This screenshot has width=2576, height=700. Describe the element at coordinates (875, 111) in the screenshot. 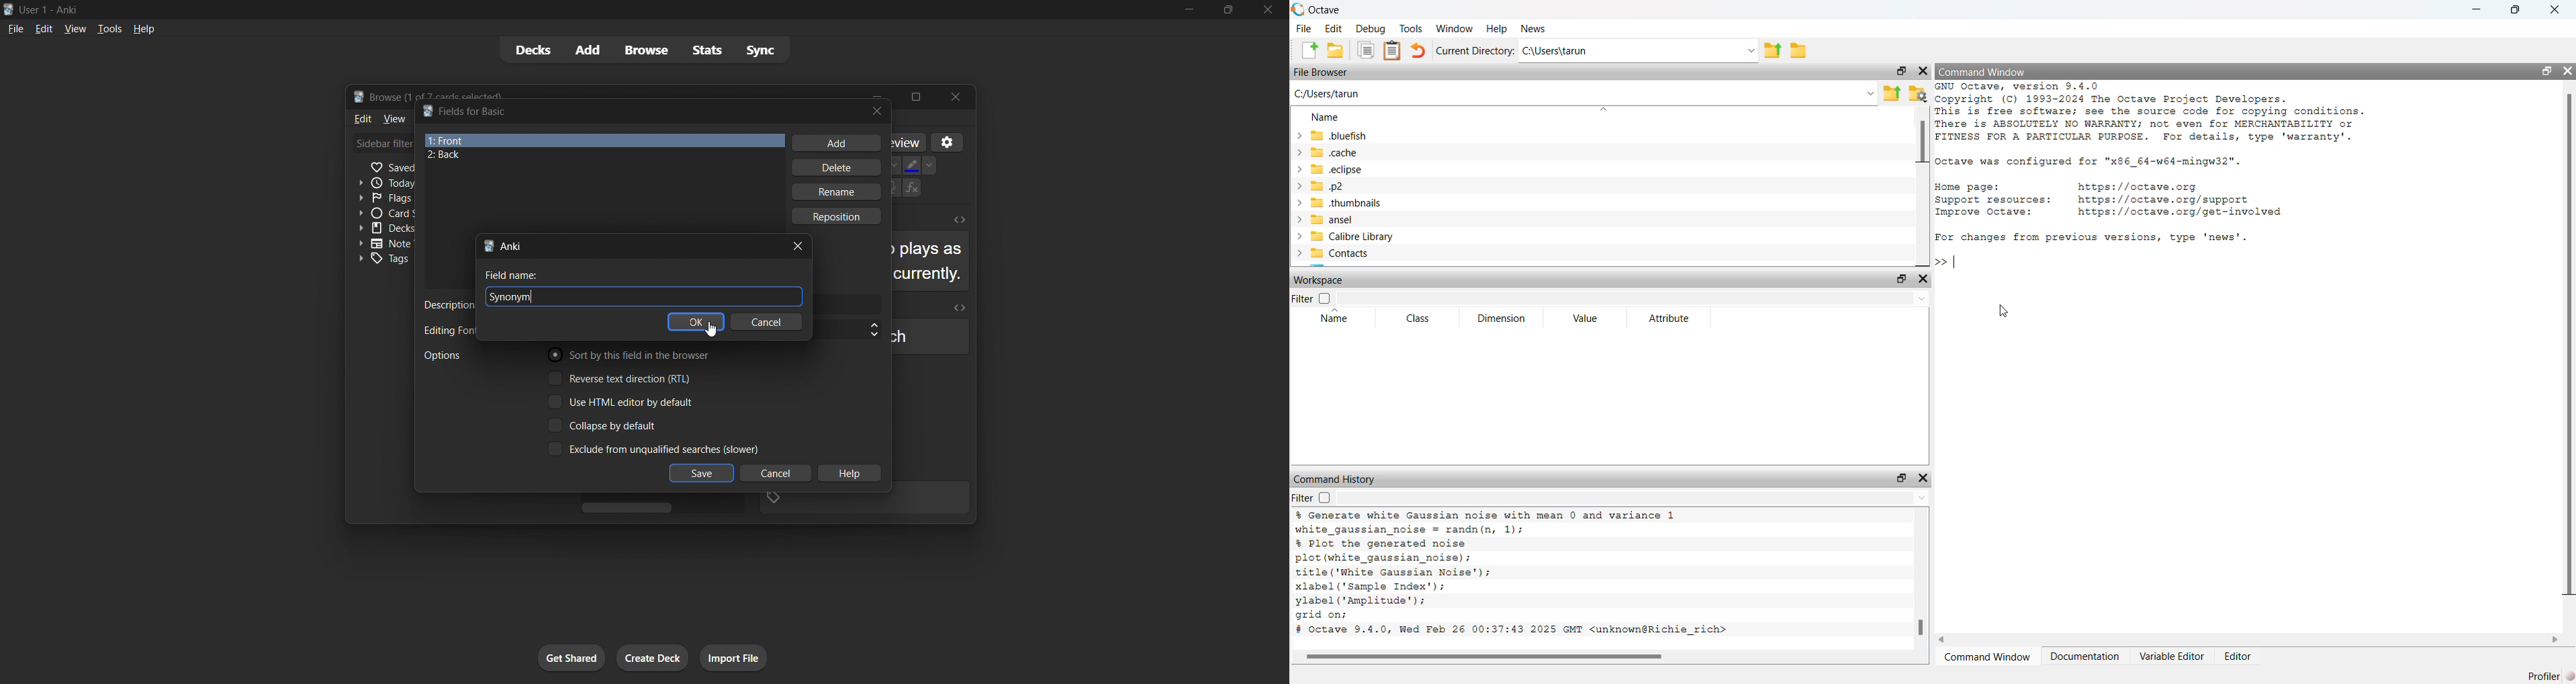

I see `close` at that location.